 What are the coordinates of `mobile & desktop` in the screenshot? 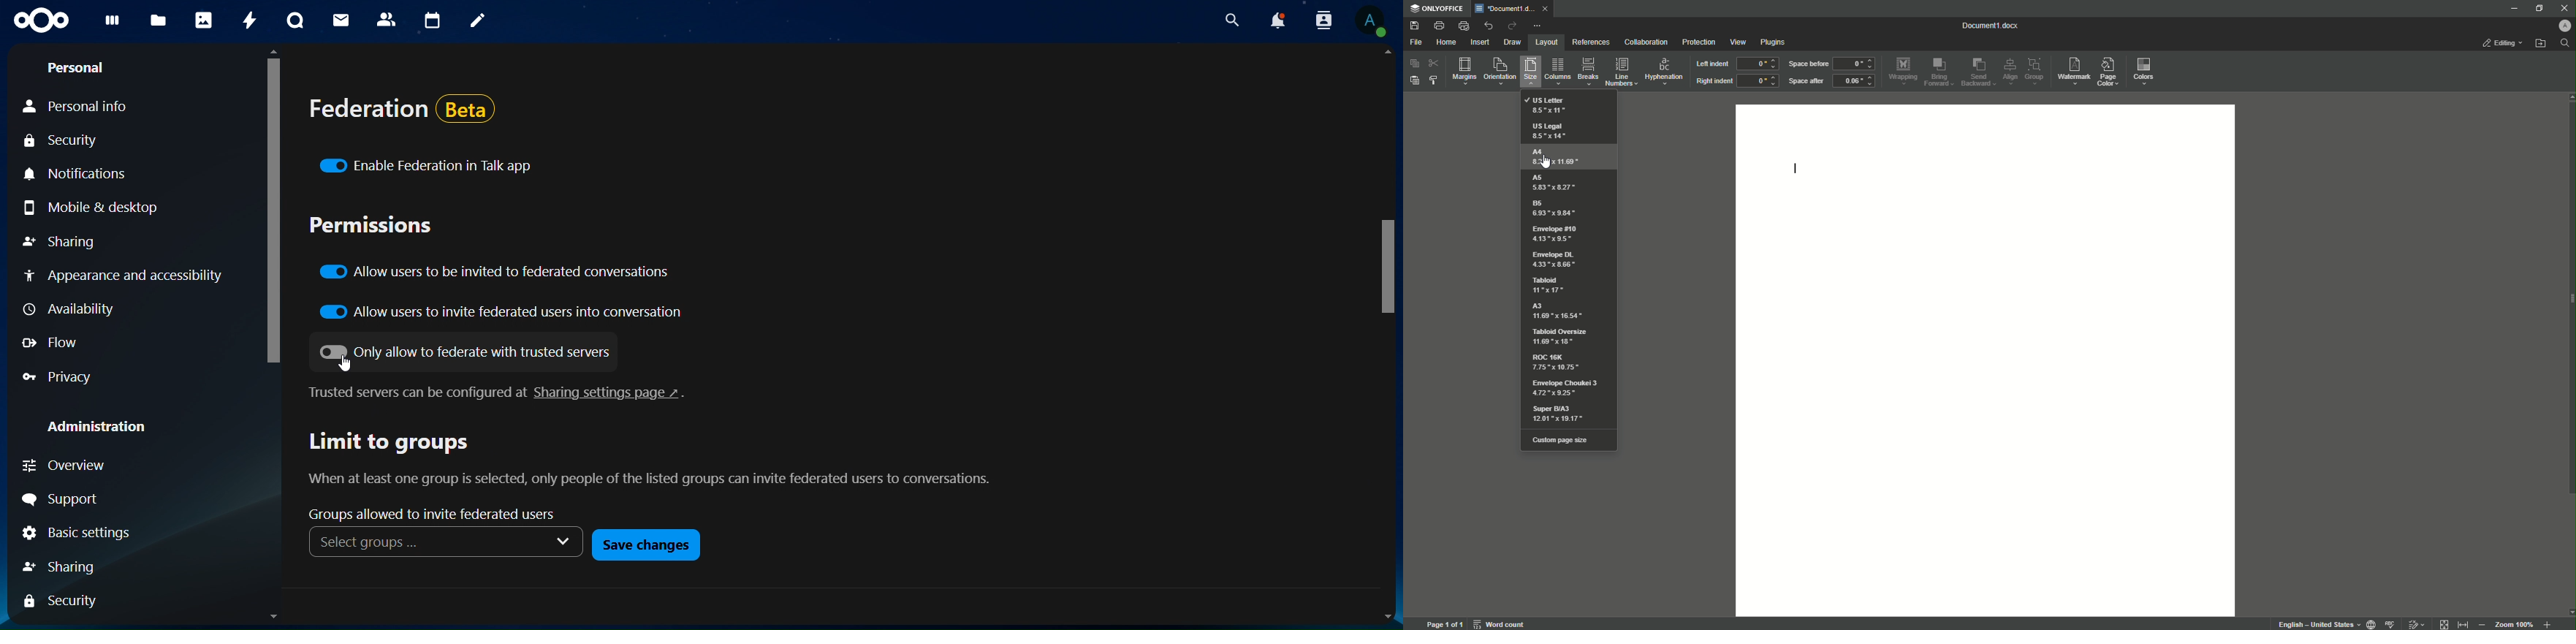 It's located at (91, 212).